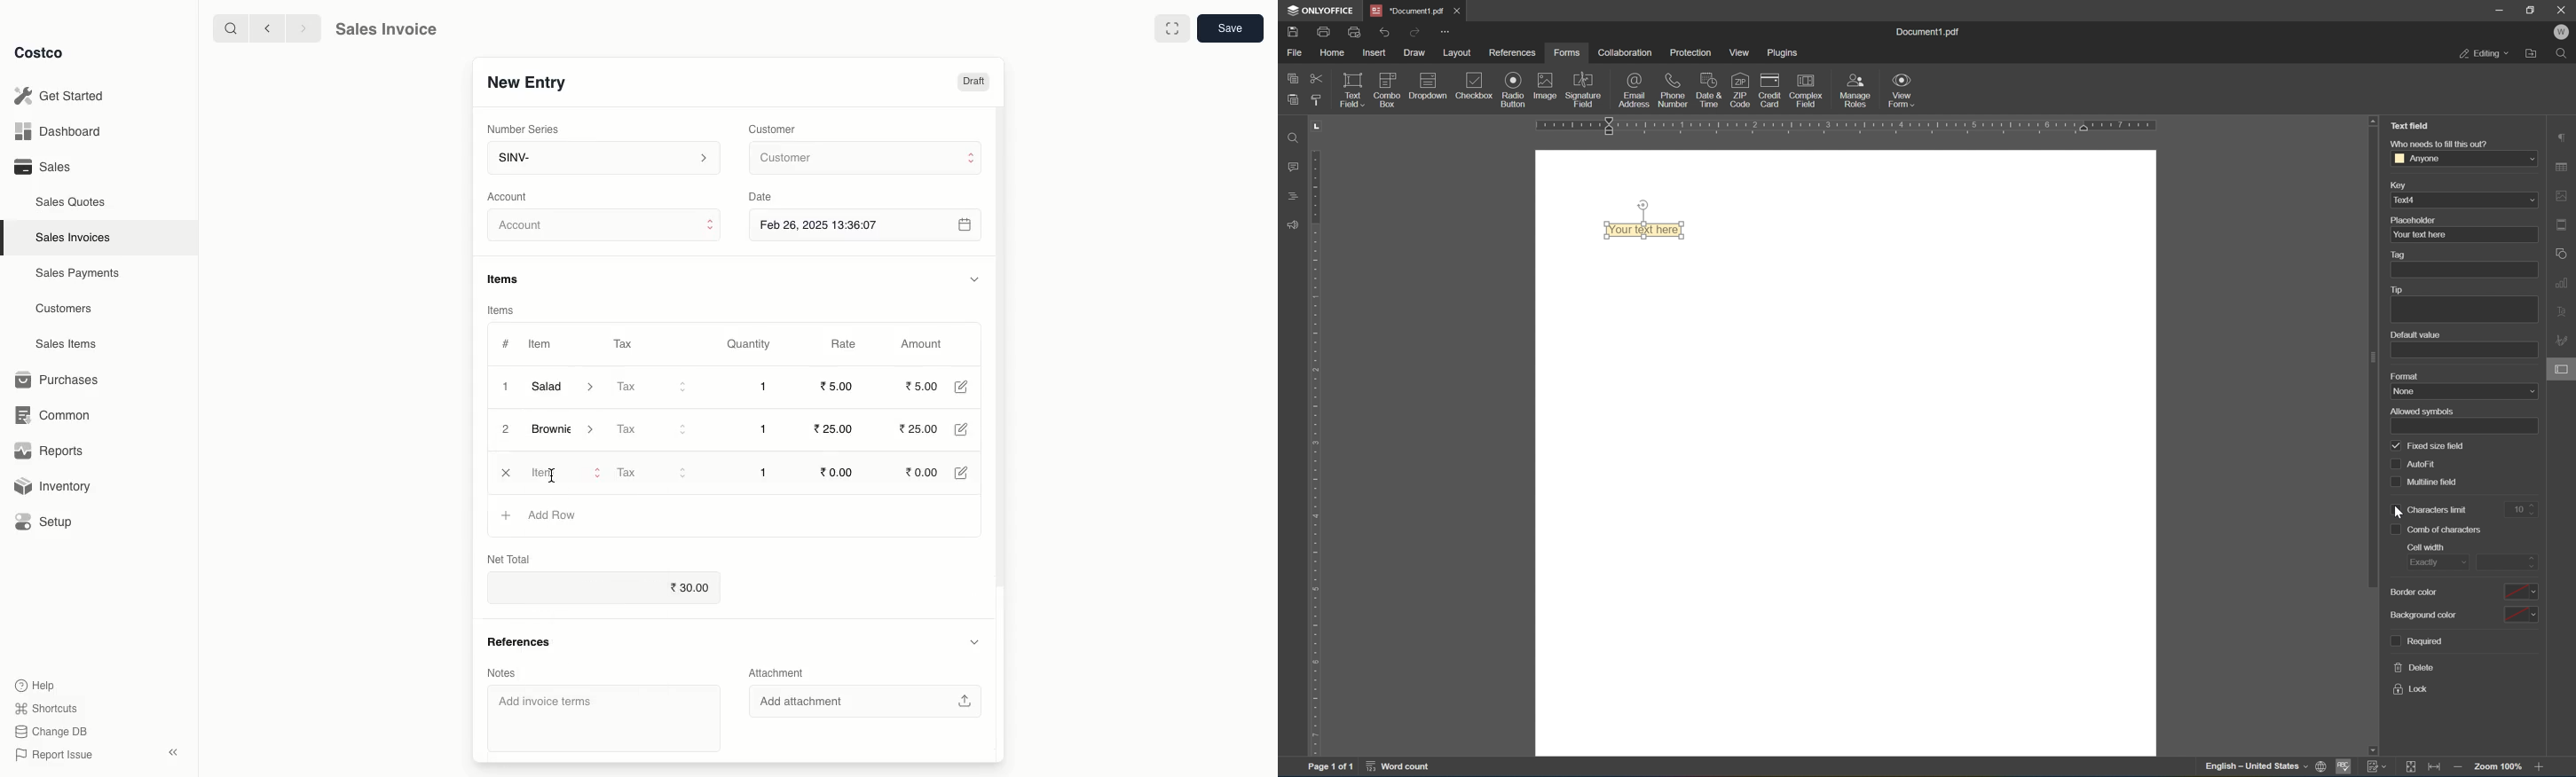 This screenshot has width=2576, height=784. What do you see at coordinates (2528, 509) in the screenshot?
I see `10` at bounding box center [2528, 509].